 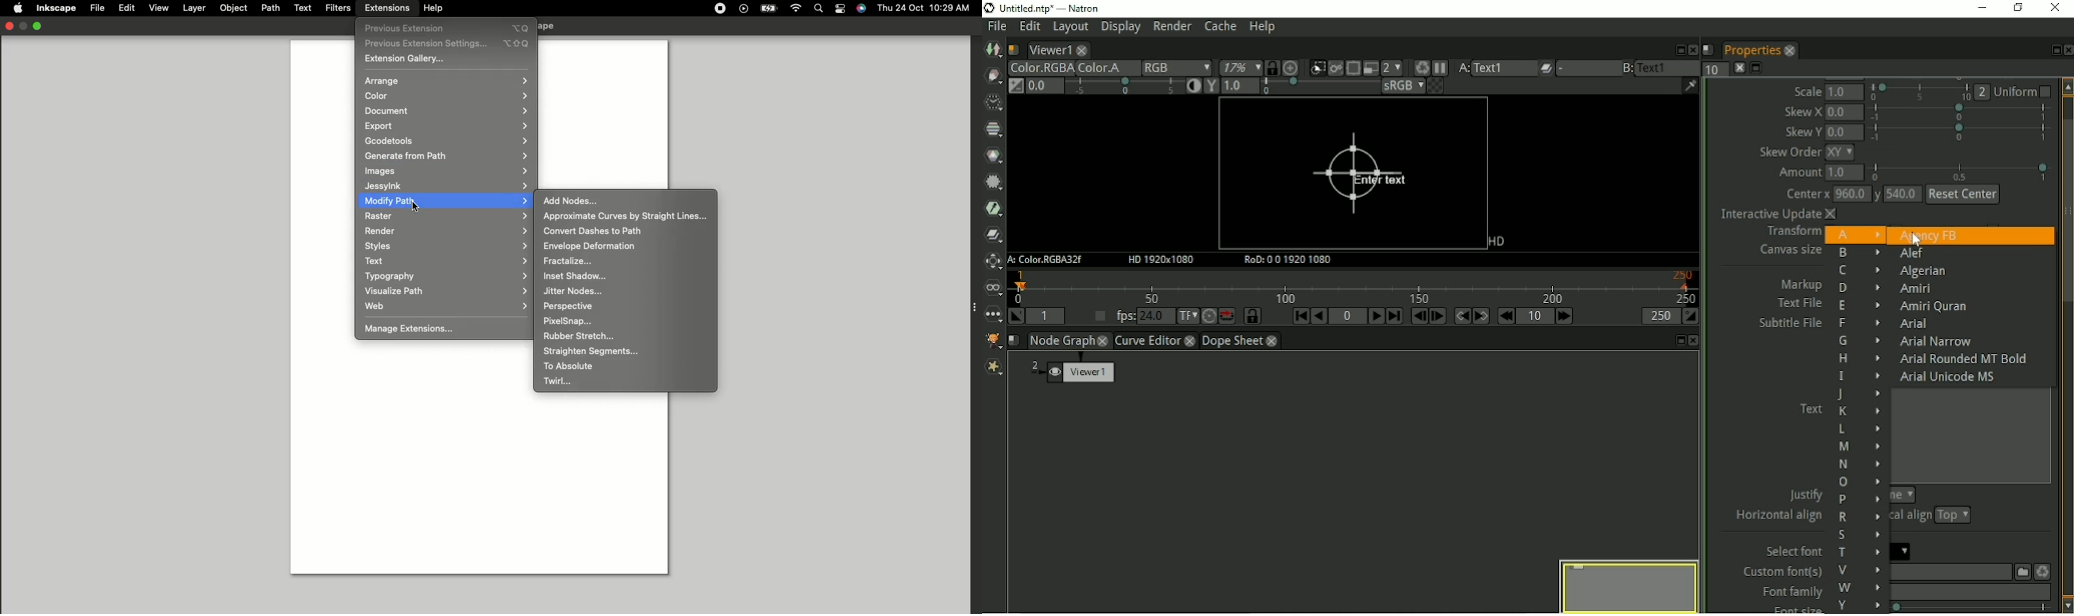 I want to click on Interactive Update, so click(x=1776, y=215).